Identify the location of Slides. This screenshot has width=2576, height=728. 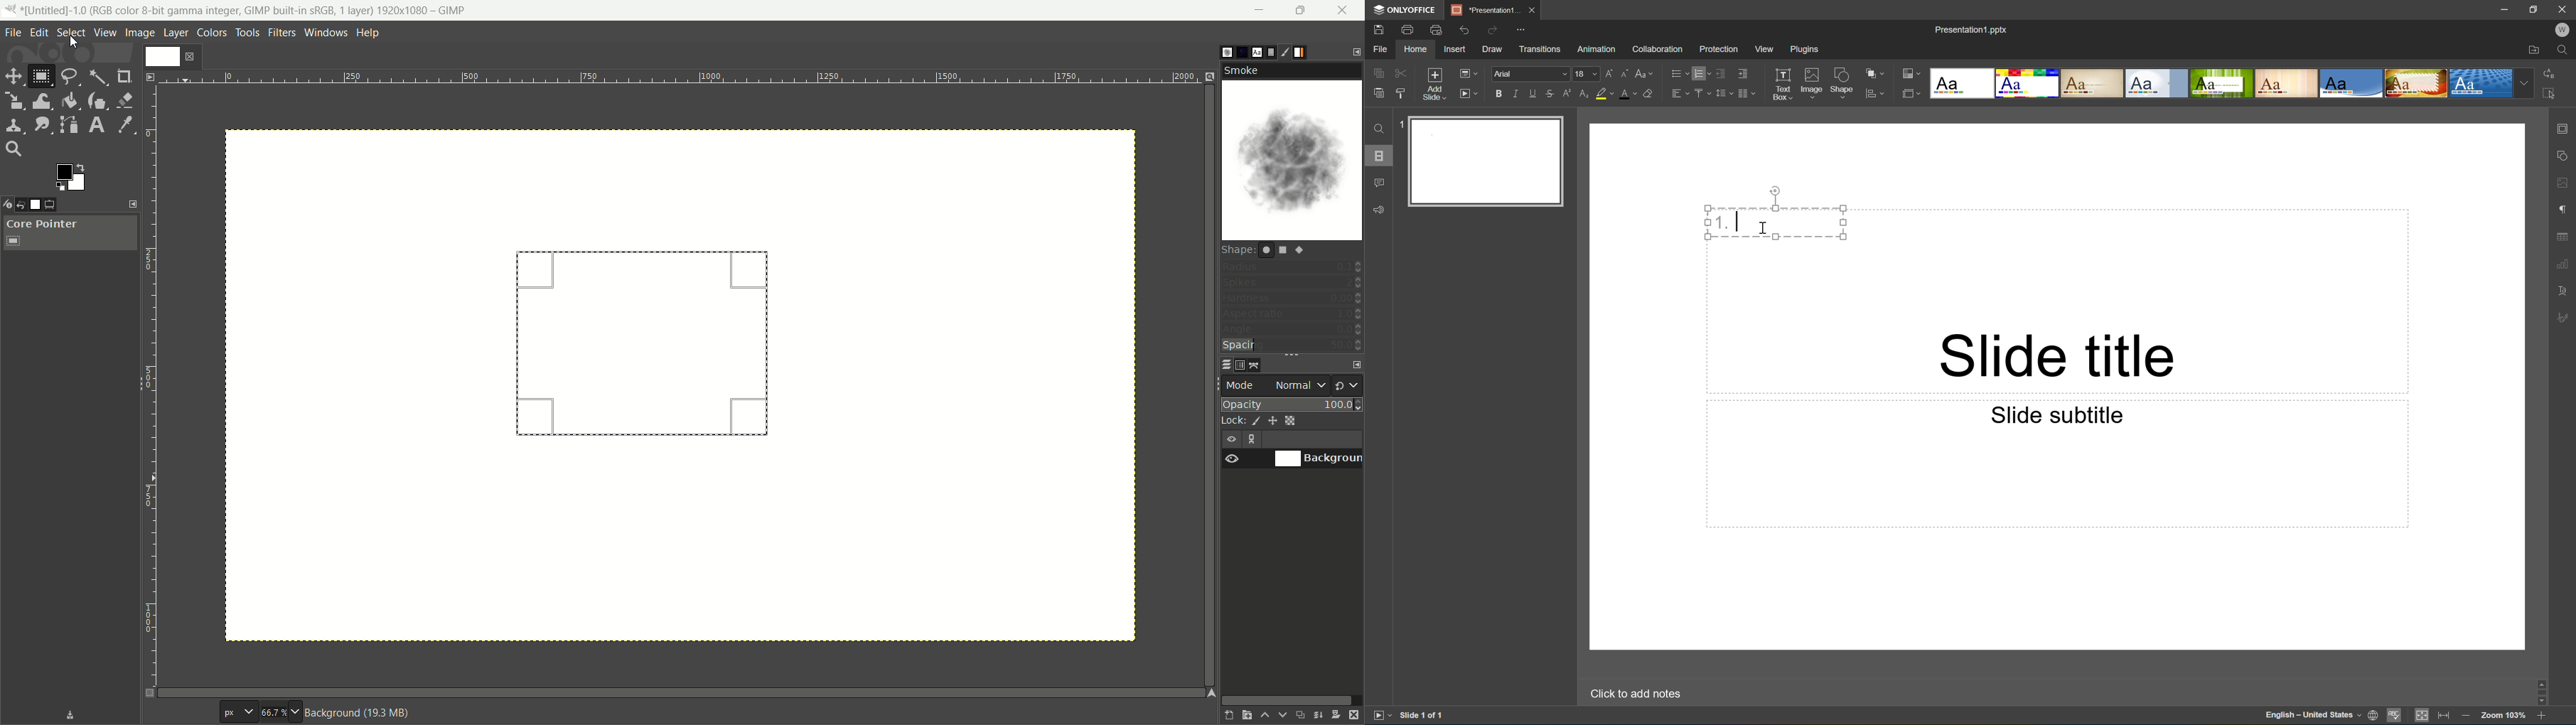
(1377, 156).